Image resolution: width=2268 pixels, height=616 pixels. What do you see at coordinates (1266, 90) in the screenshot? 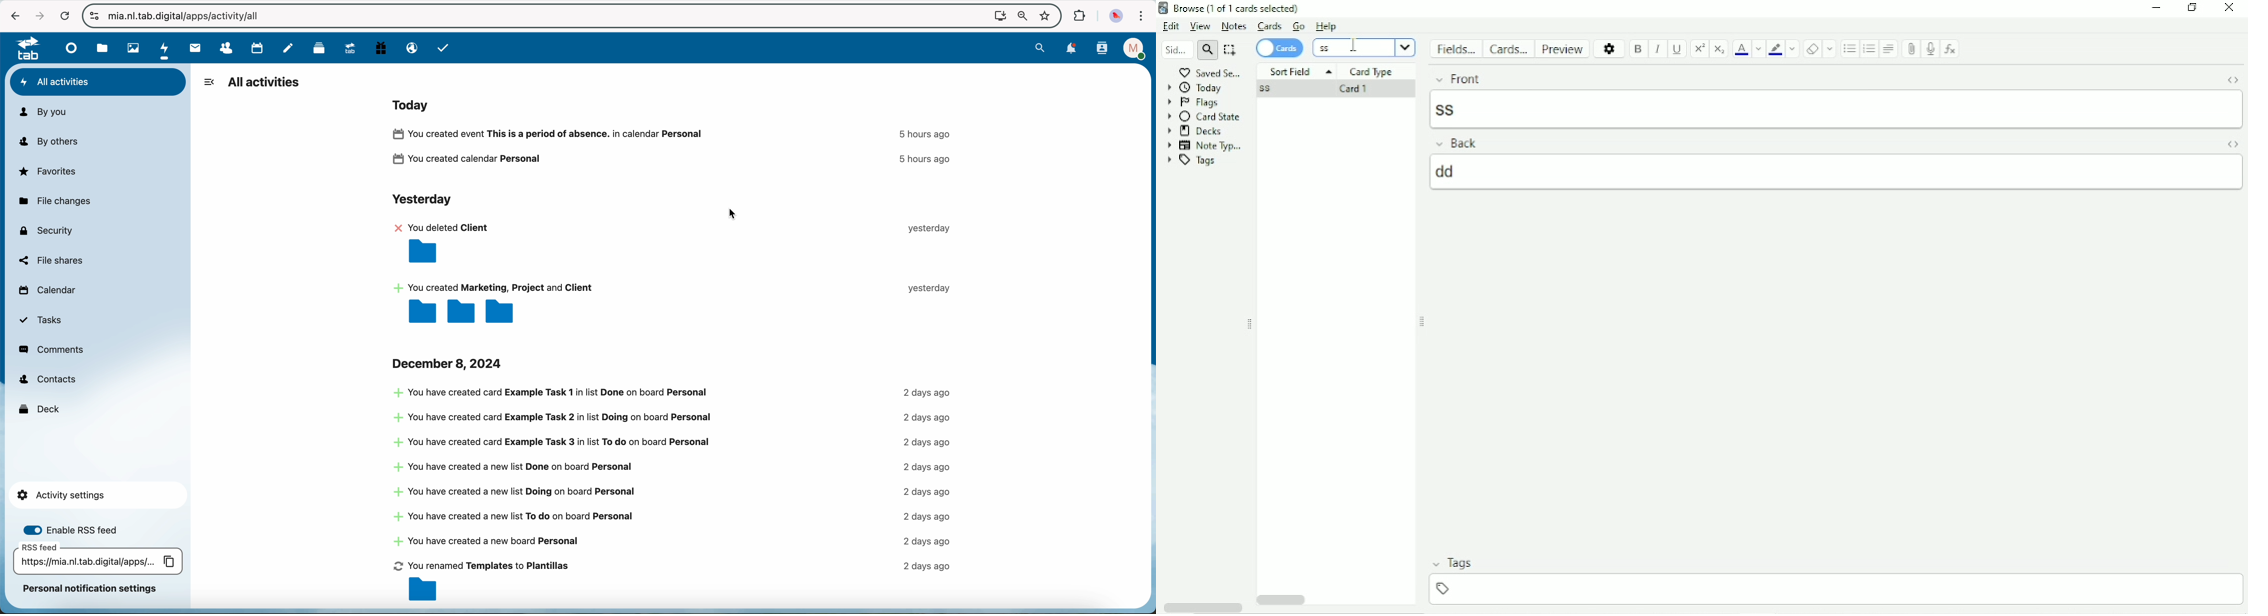
I see `ss` at bounding box center [1266, 90].